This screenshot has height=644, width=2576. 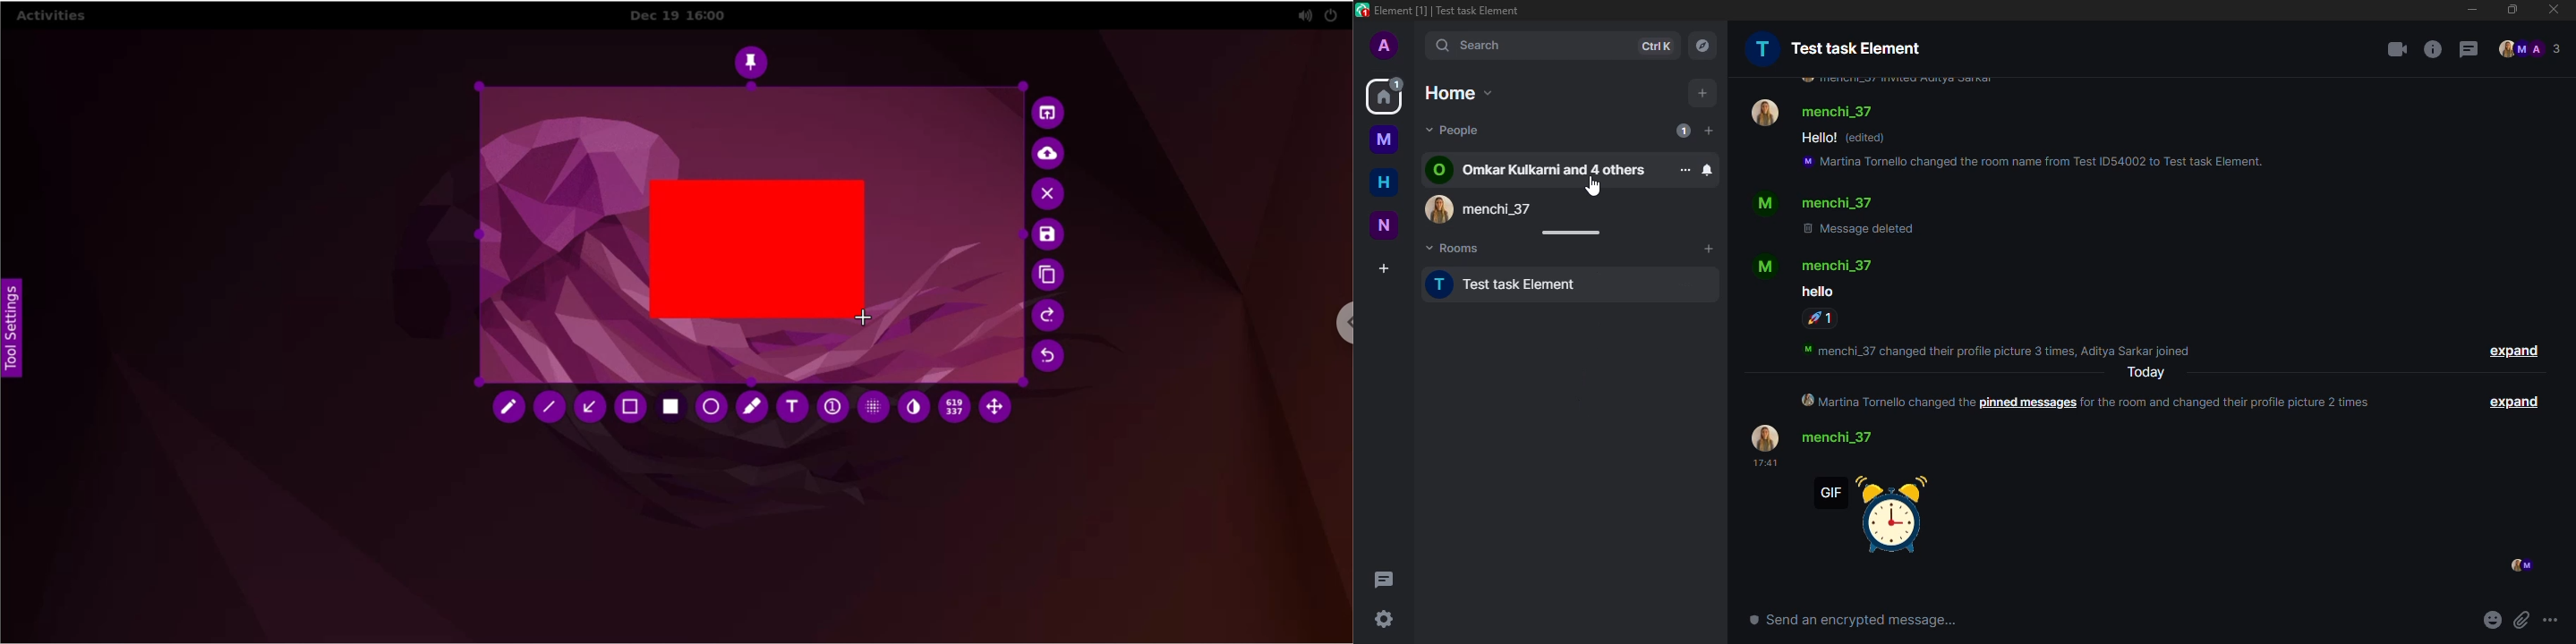 What do you see at coordinates (1540, 169) in the screenshot?
I see `omkar kulkarni and 4 others` at bounding box center [1540, 169].